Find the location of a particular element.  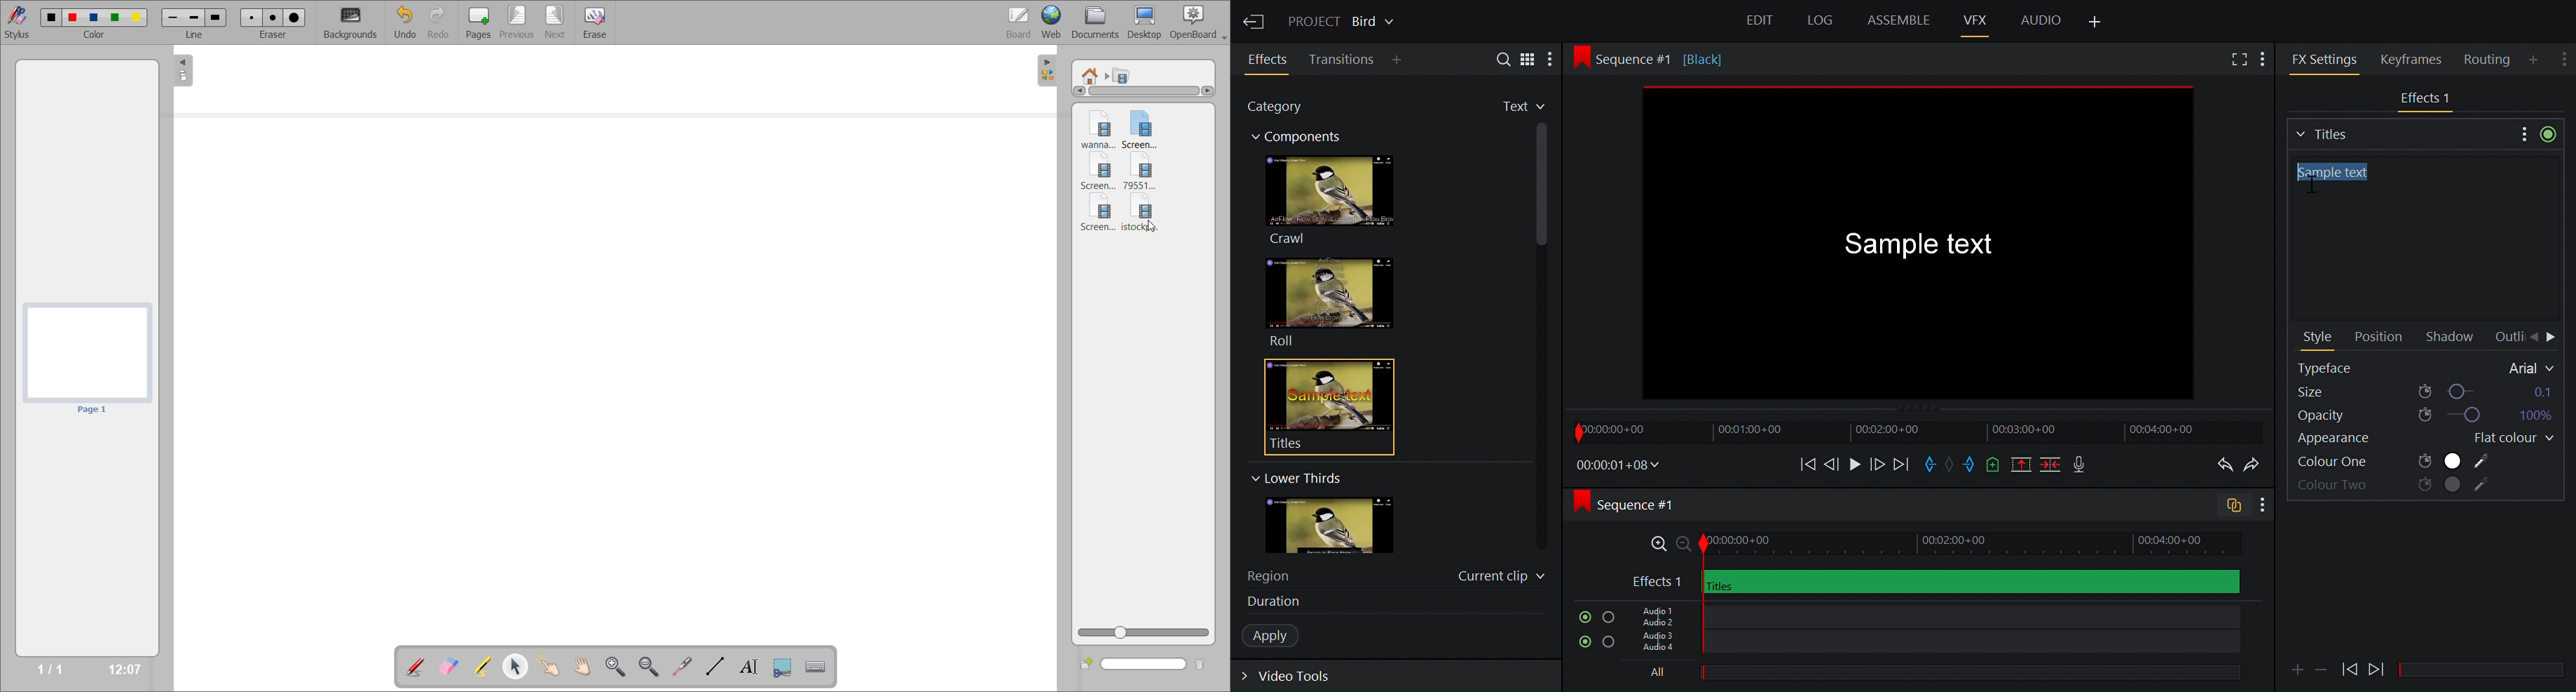

Solo this track is located at coordinates (1610, 644).